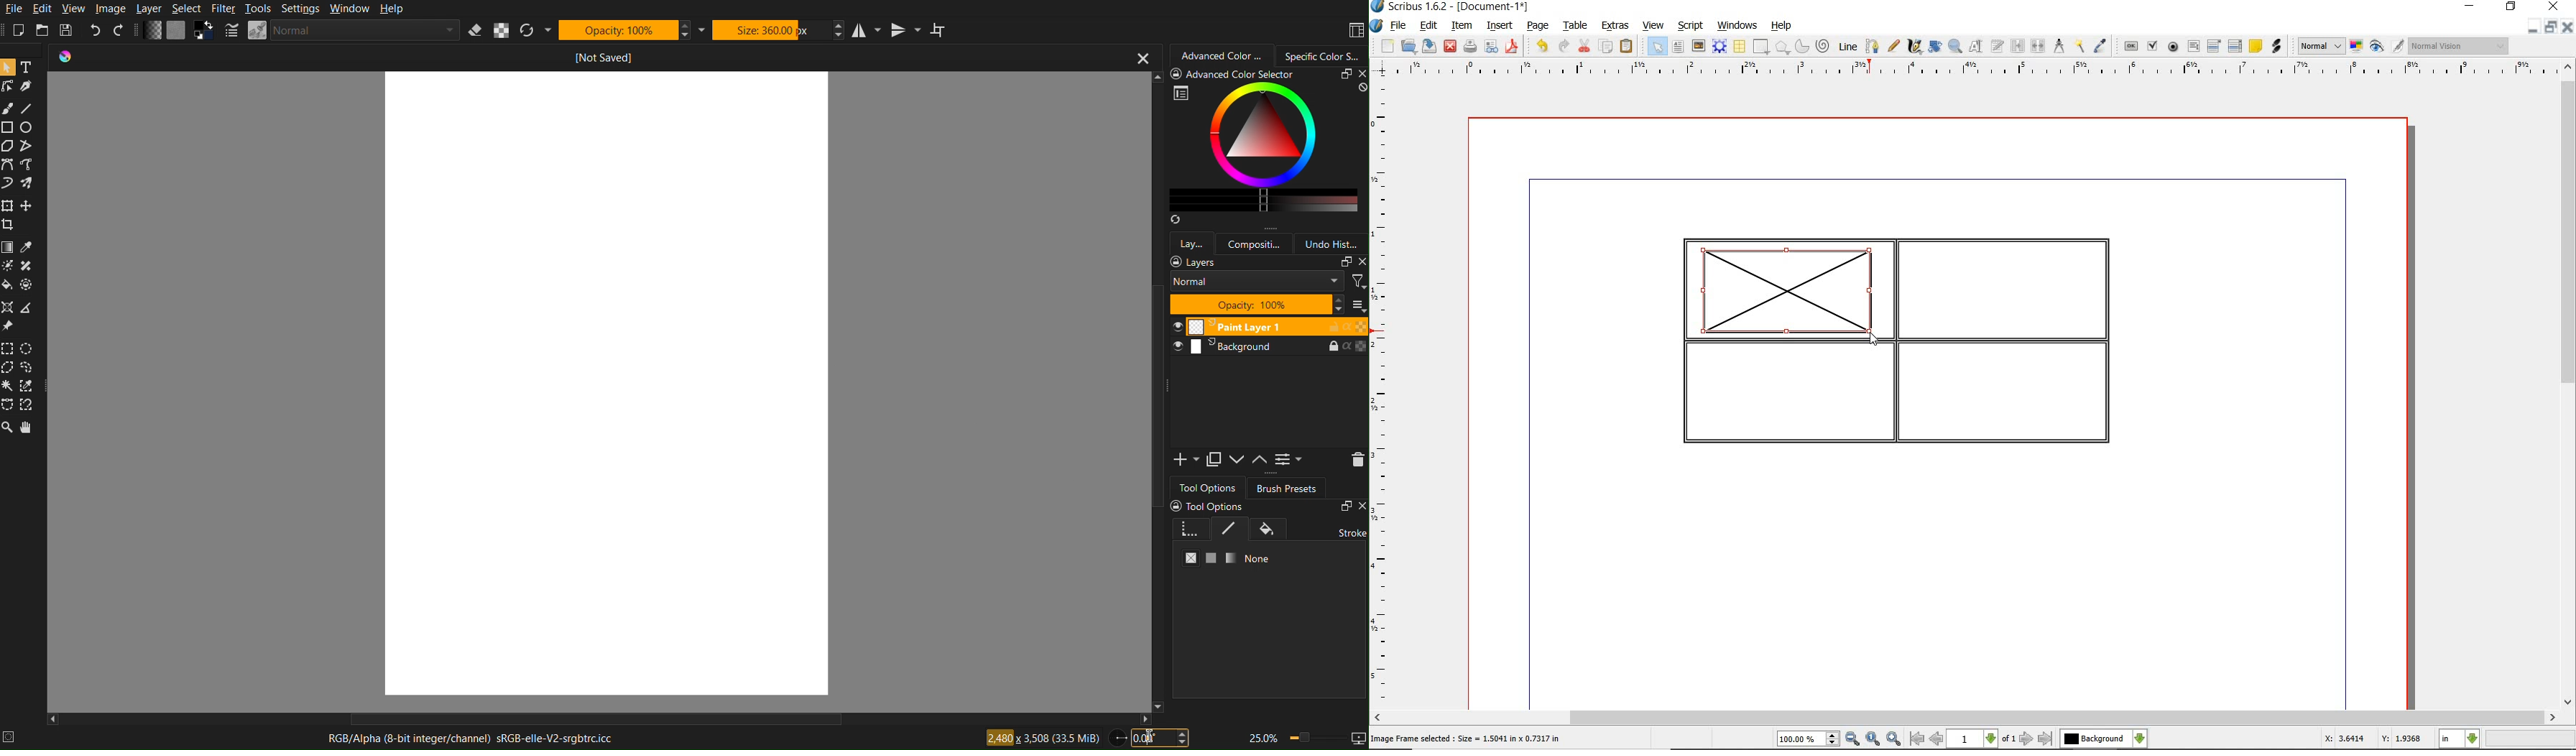 The width and height of the screenshot is (2576, 756). Describe the element at coordinates (1210, 487) in the screenshot. I see `Tool Options` at that location.